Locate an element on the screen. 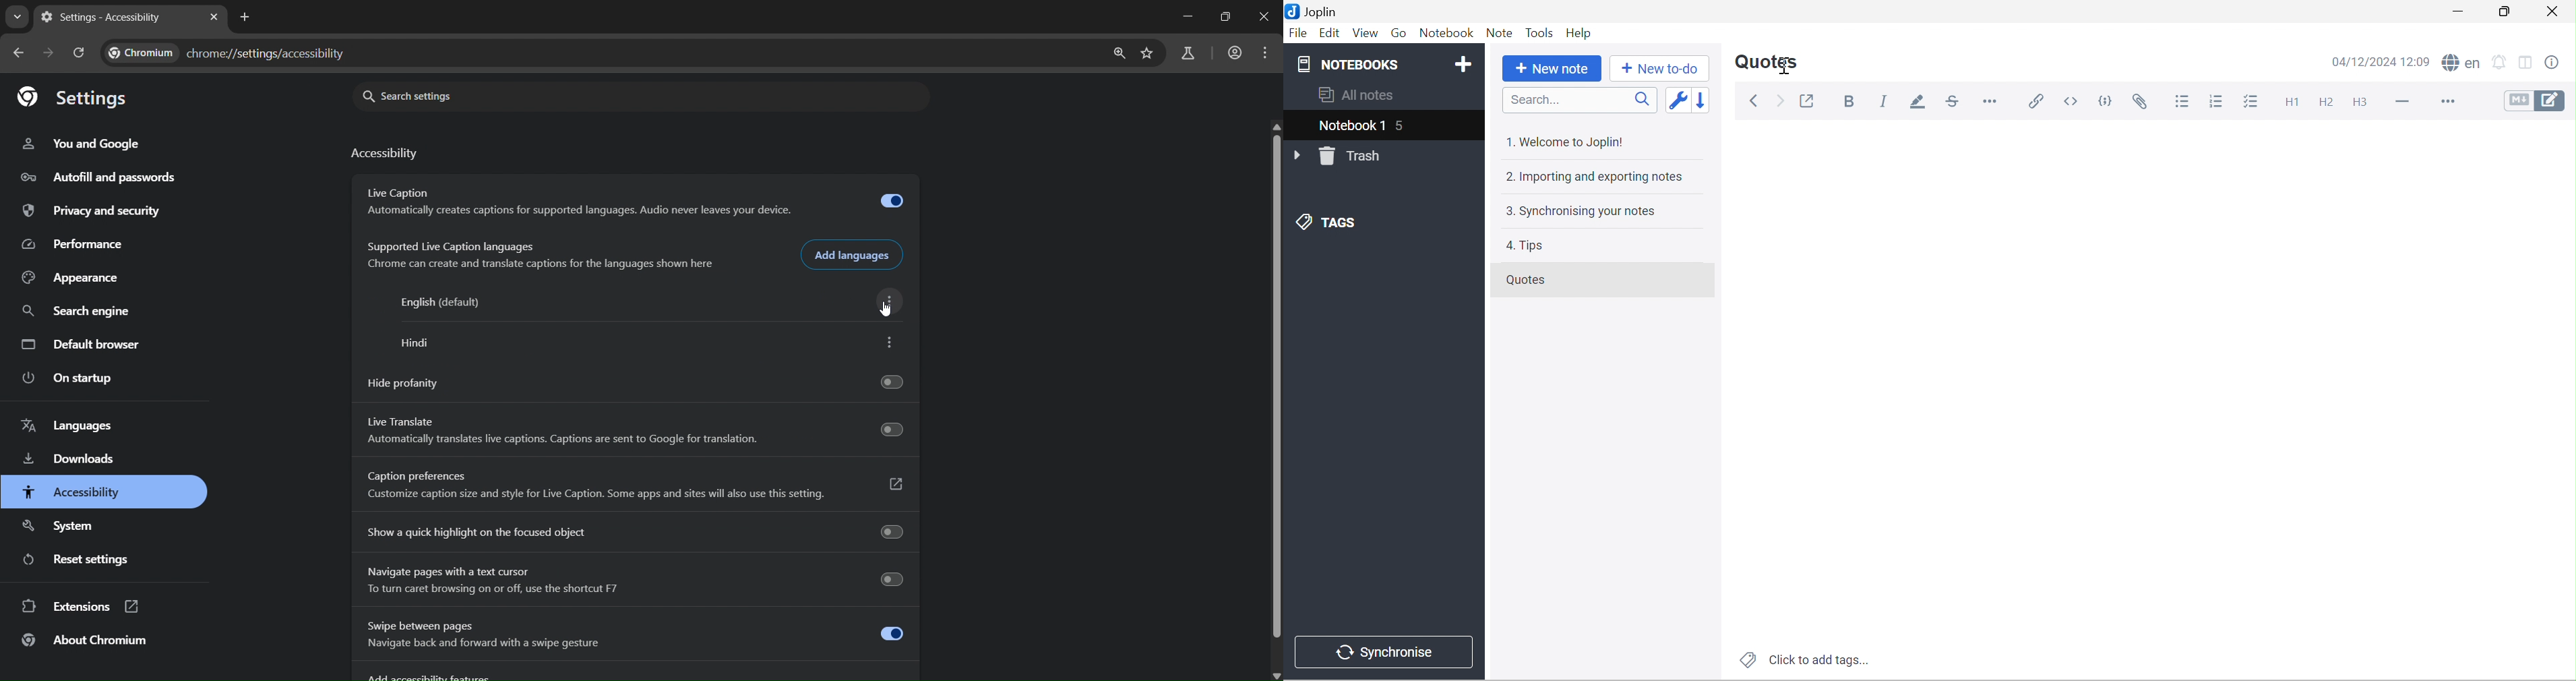  View is located at coordinates (1366, 33).